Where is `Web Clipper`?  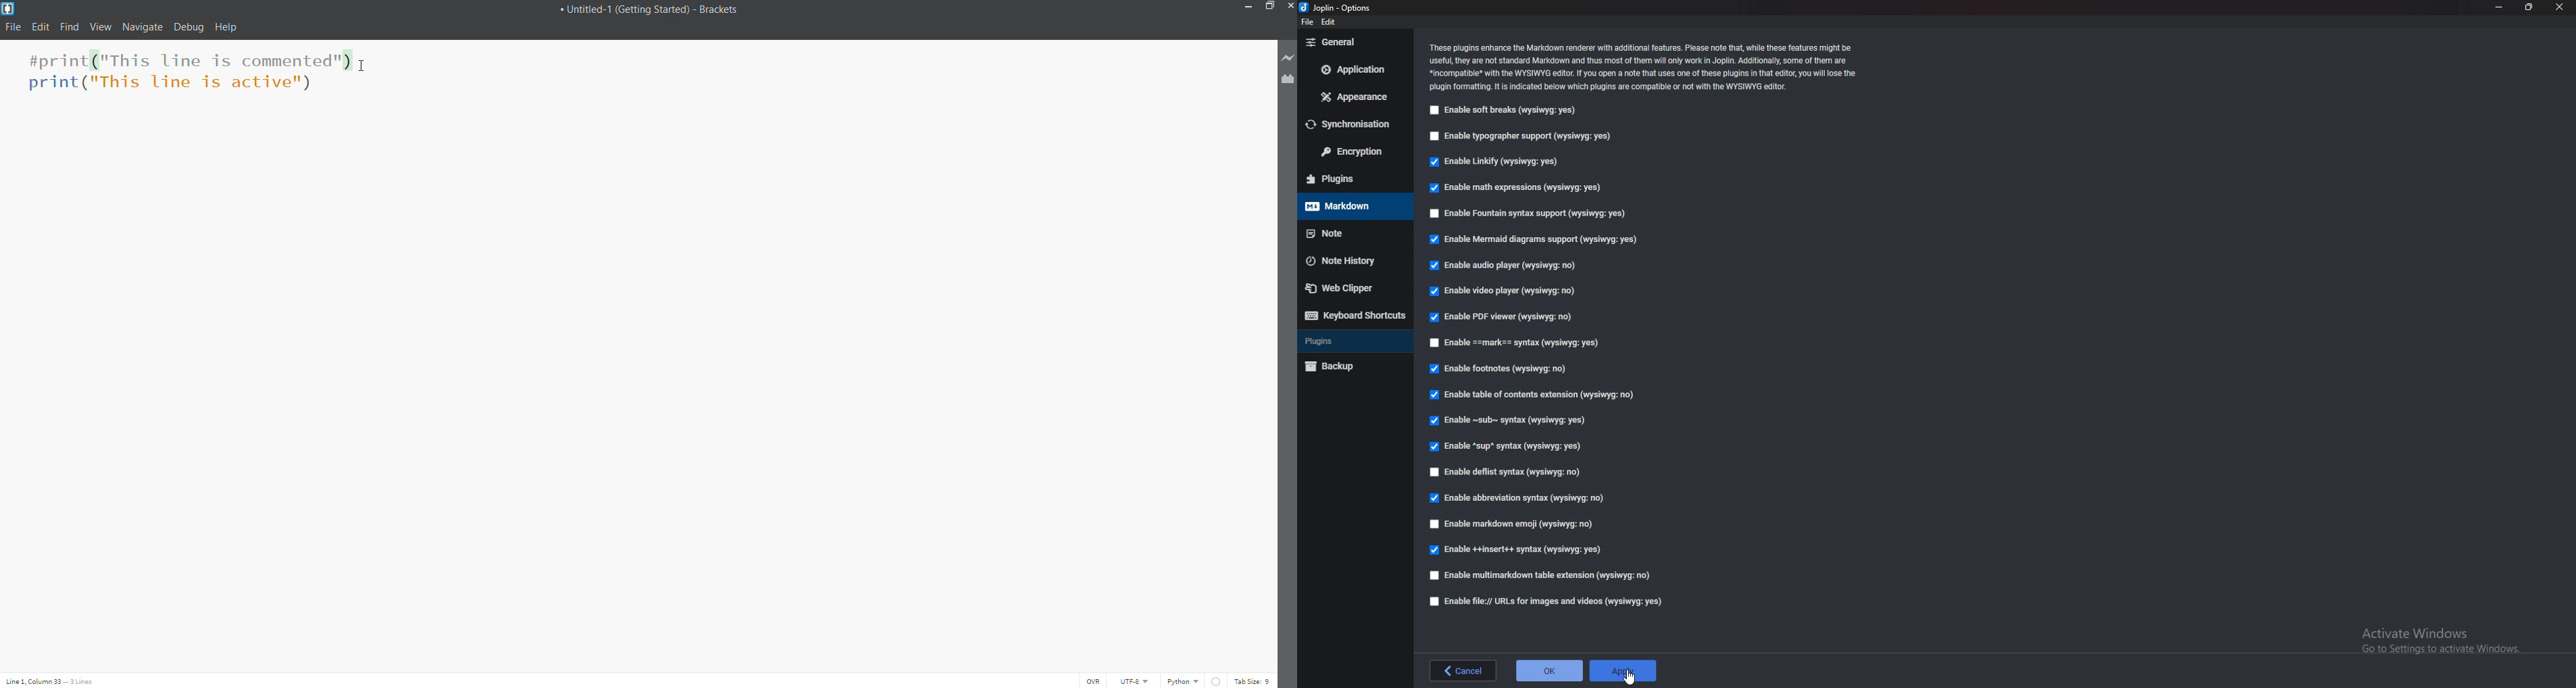
Web Clipper is located at coordinates (1354, 289).